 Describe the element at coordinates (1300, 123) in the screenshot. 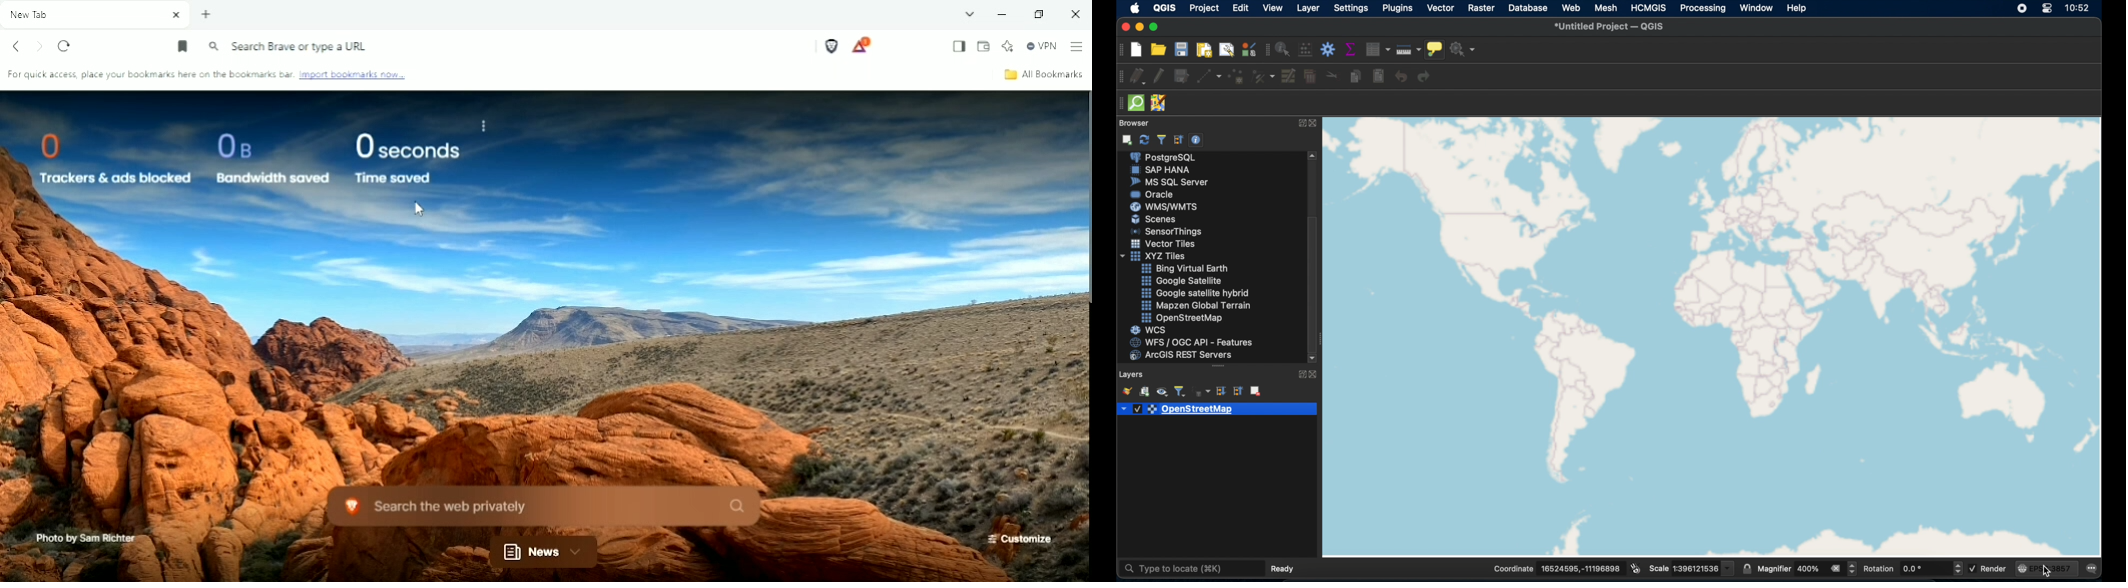

I see `expand` at that location.